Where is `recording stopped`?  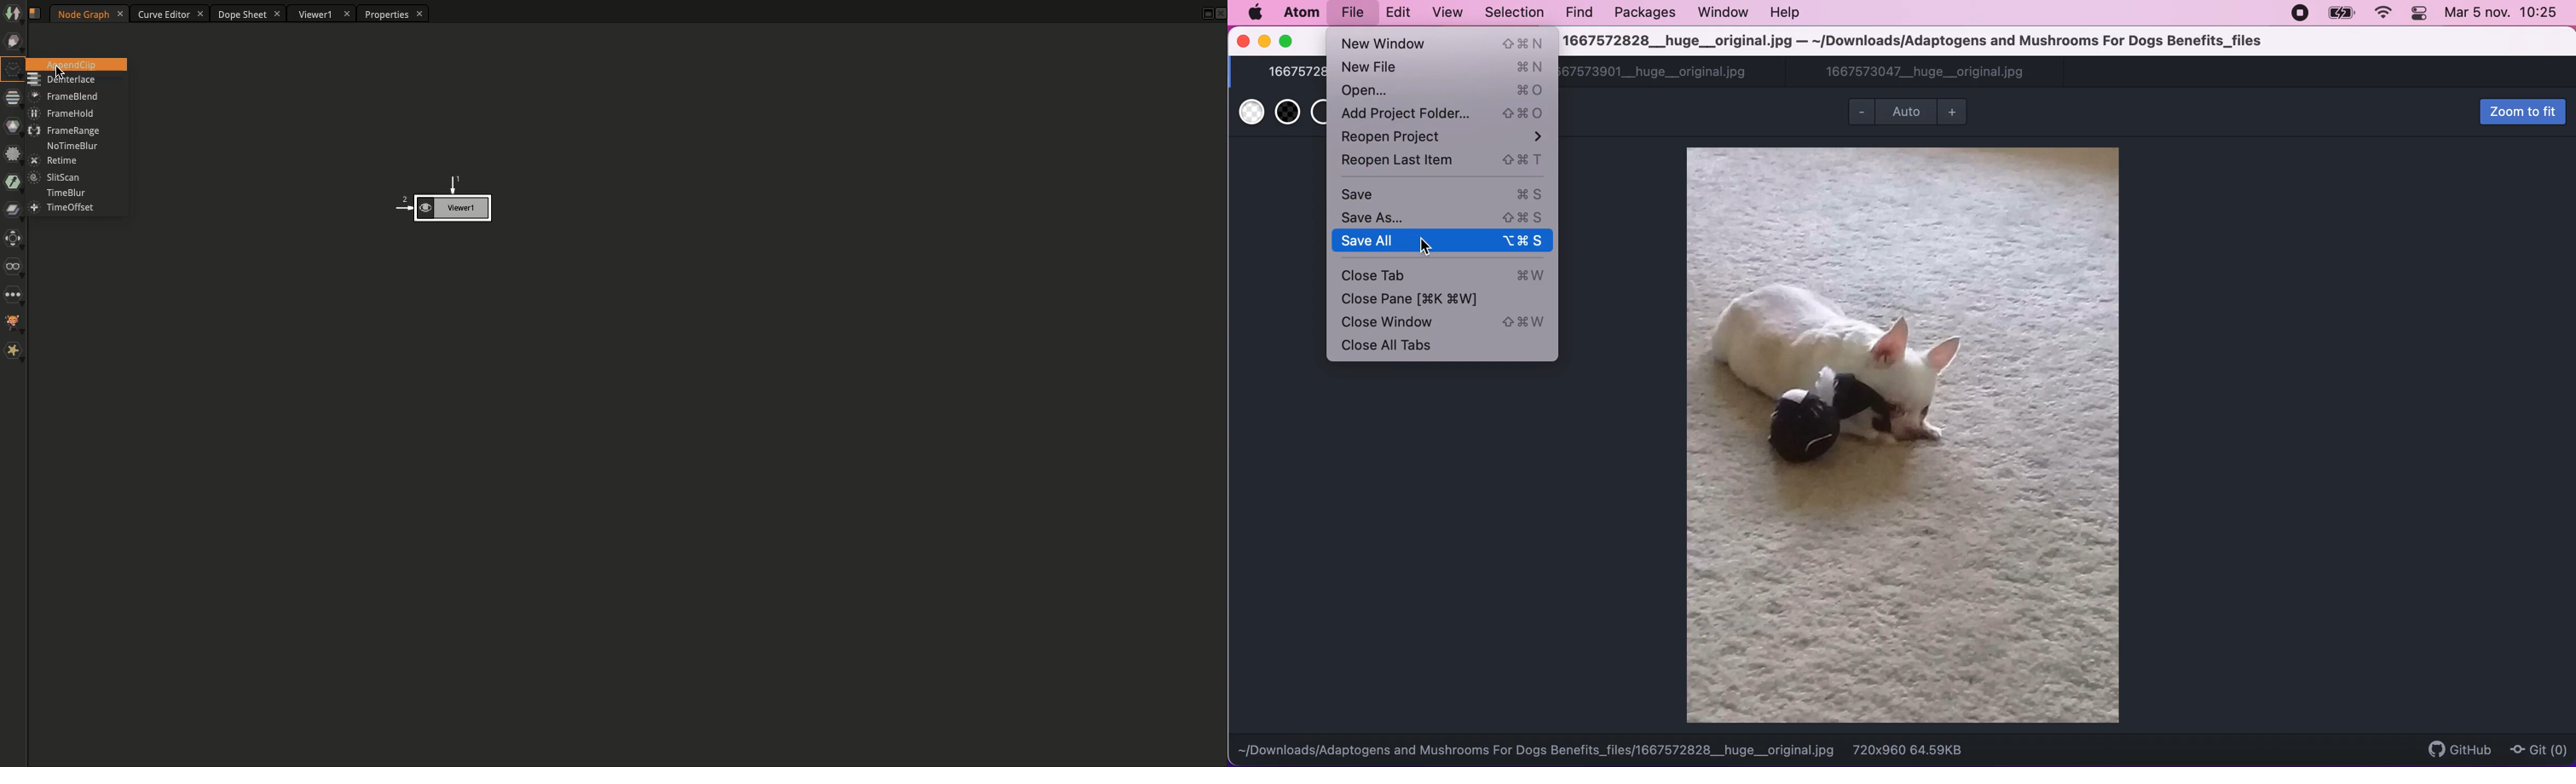 recording stopped is located at coordinates (2301, 13).